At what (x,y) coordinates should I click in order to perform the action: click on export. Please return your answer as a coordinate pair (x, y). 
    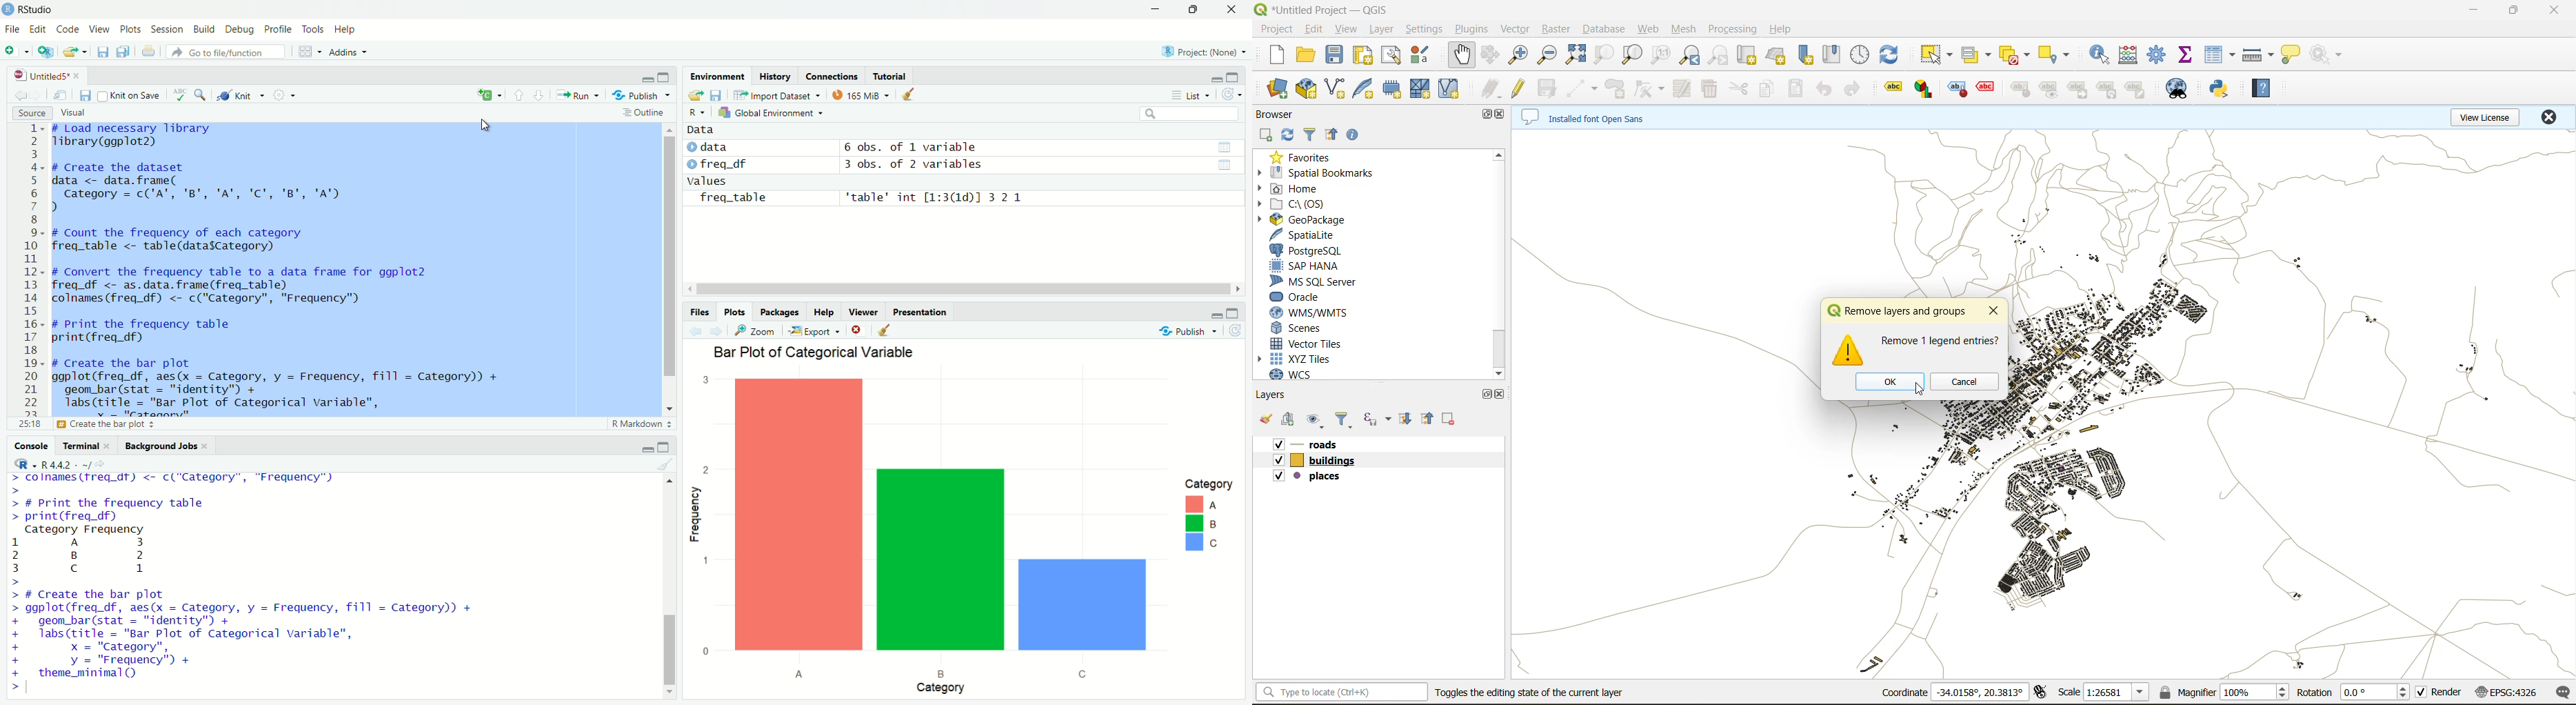
    Looking at the image, I should click on (813, 332).